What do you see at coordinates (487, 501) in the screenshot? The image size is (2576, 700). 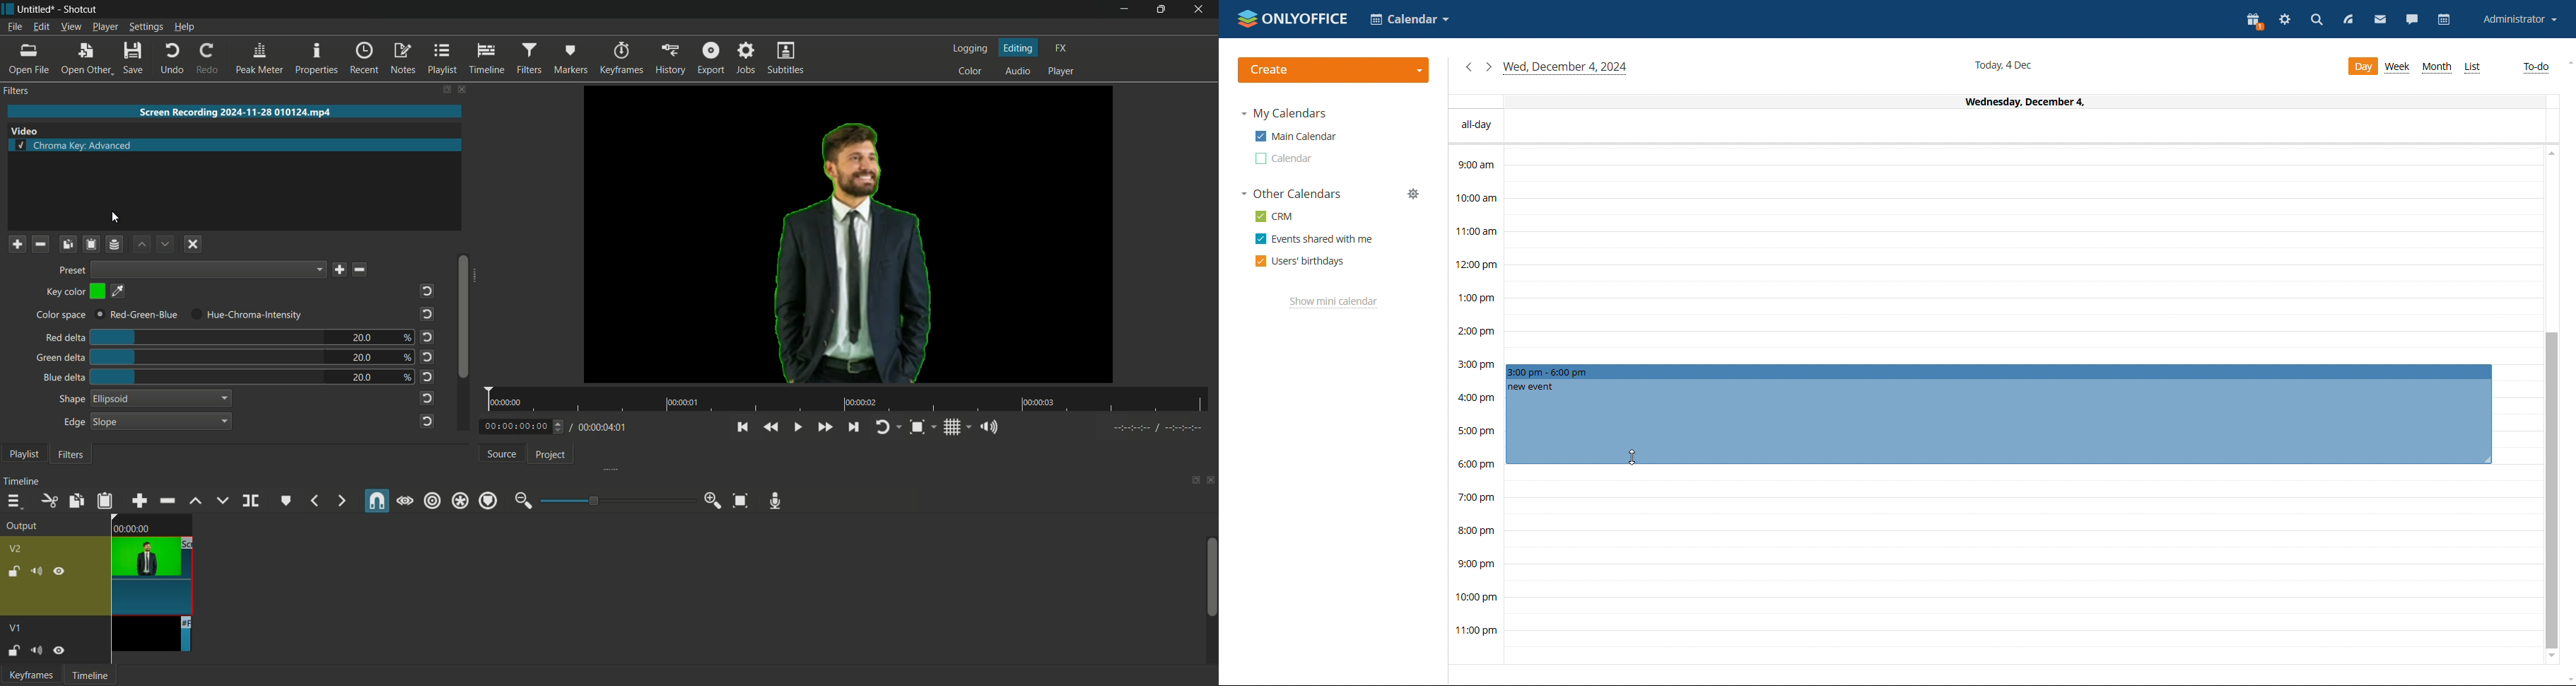 I see `ripple marker` at bounding box center [487, 501].